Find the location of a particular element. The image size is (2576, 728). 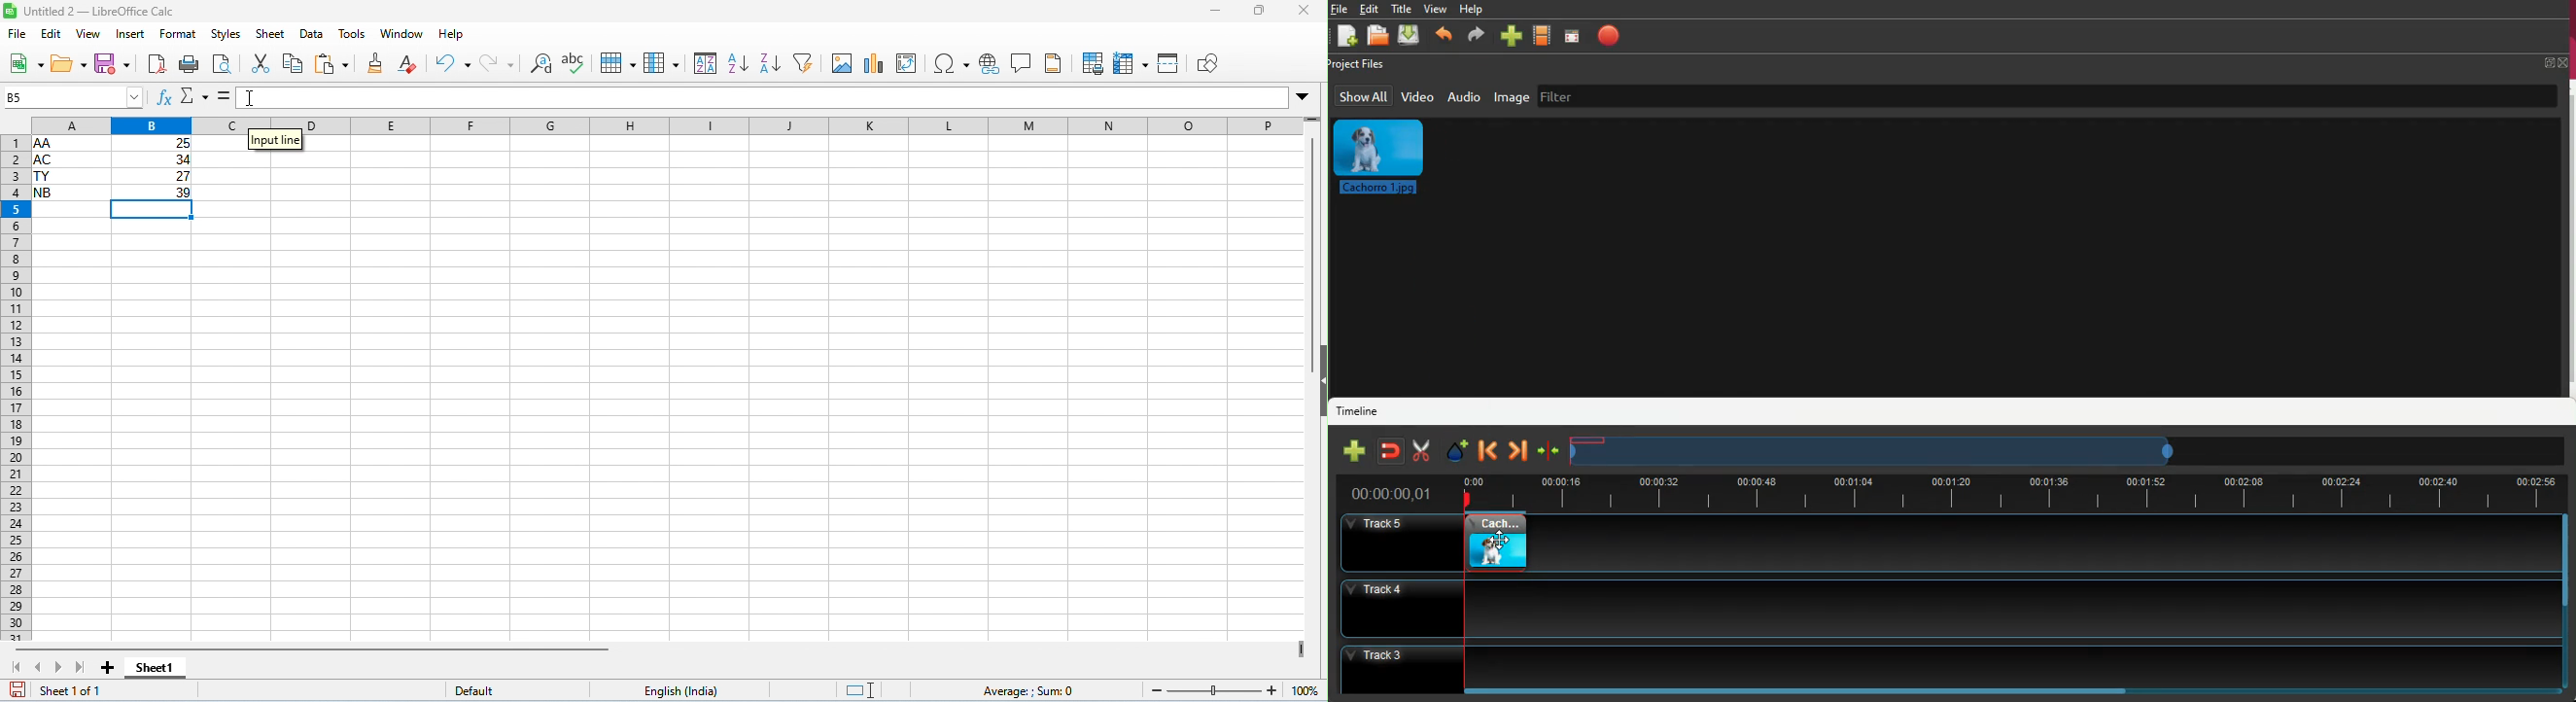

sort ascending is located at coordinates (740, 63).